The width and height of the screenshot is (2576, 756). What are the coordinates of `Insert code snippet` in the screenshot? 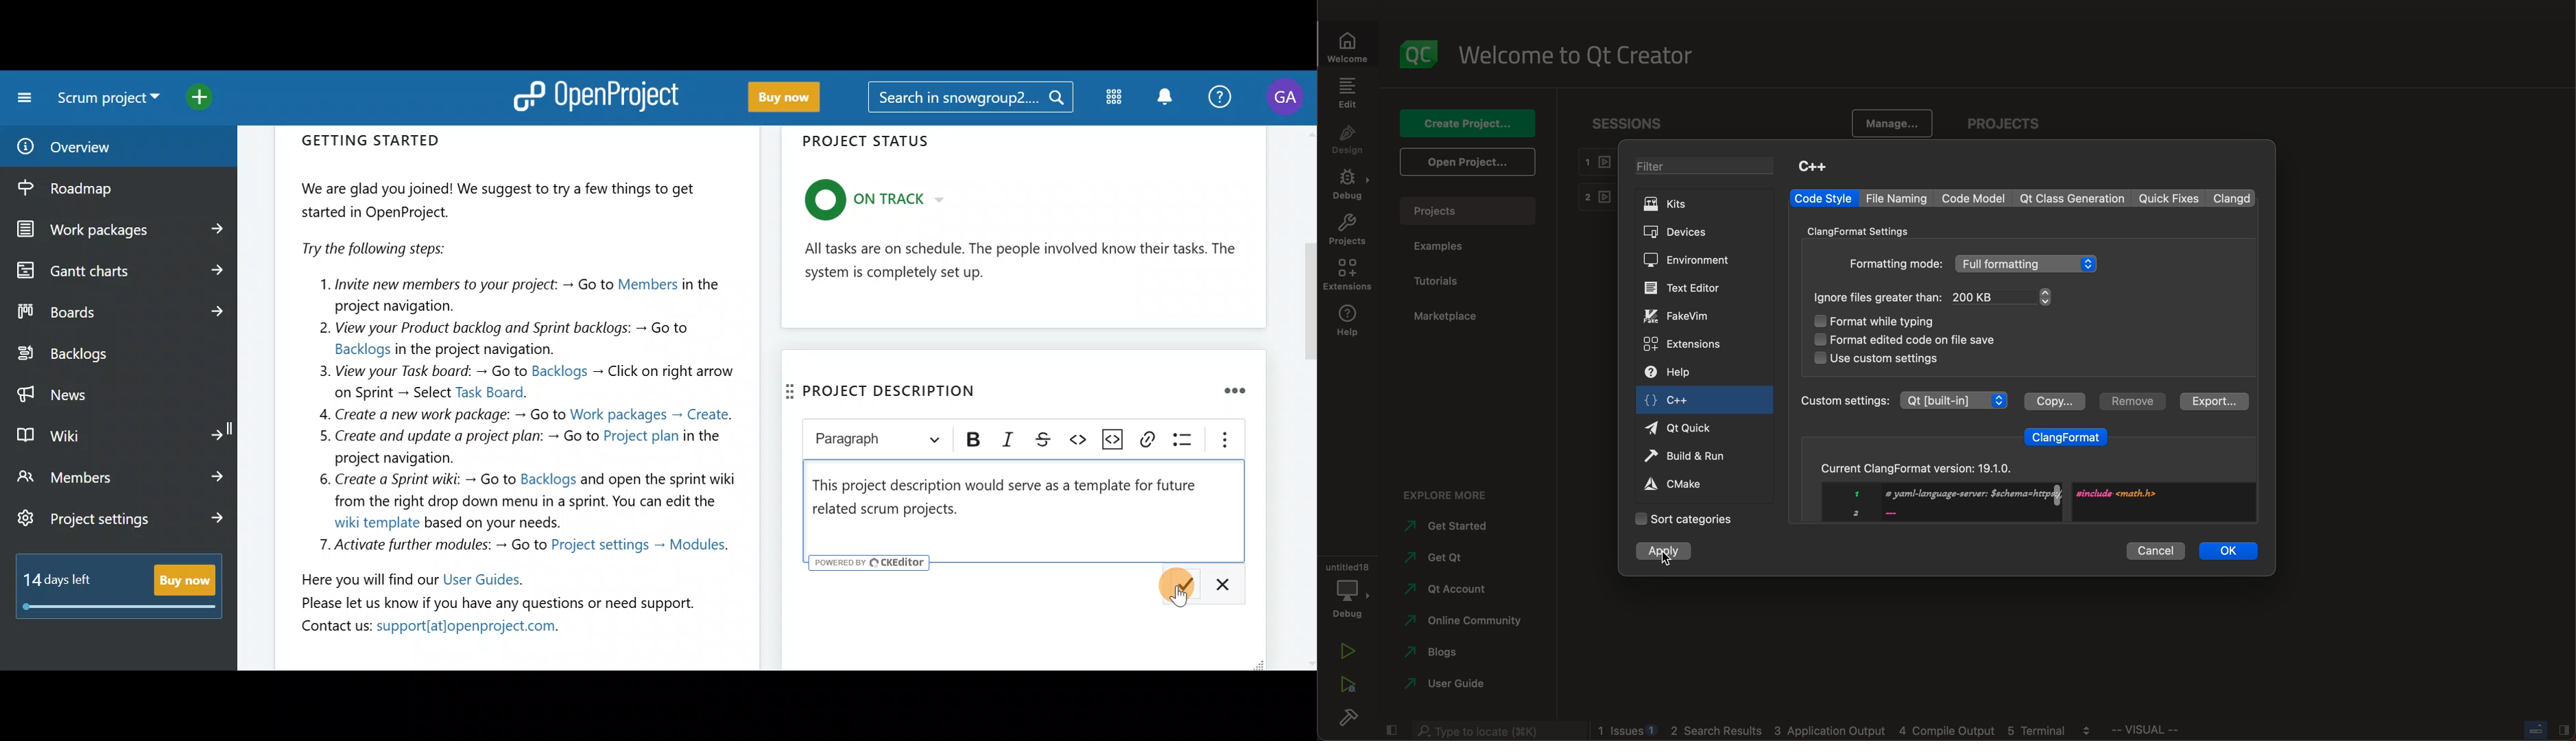 It's located at (1112, 438).